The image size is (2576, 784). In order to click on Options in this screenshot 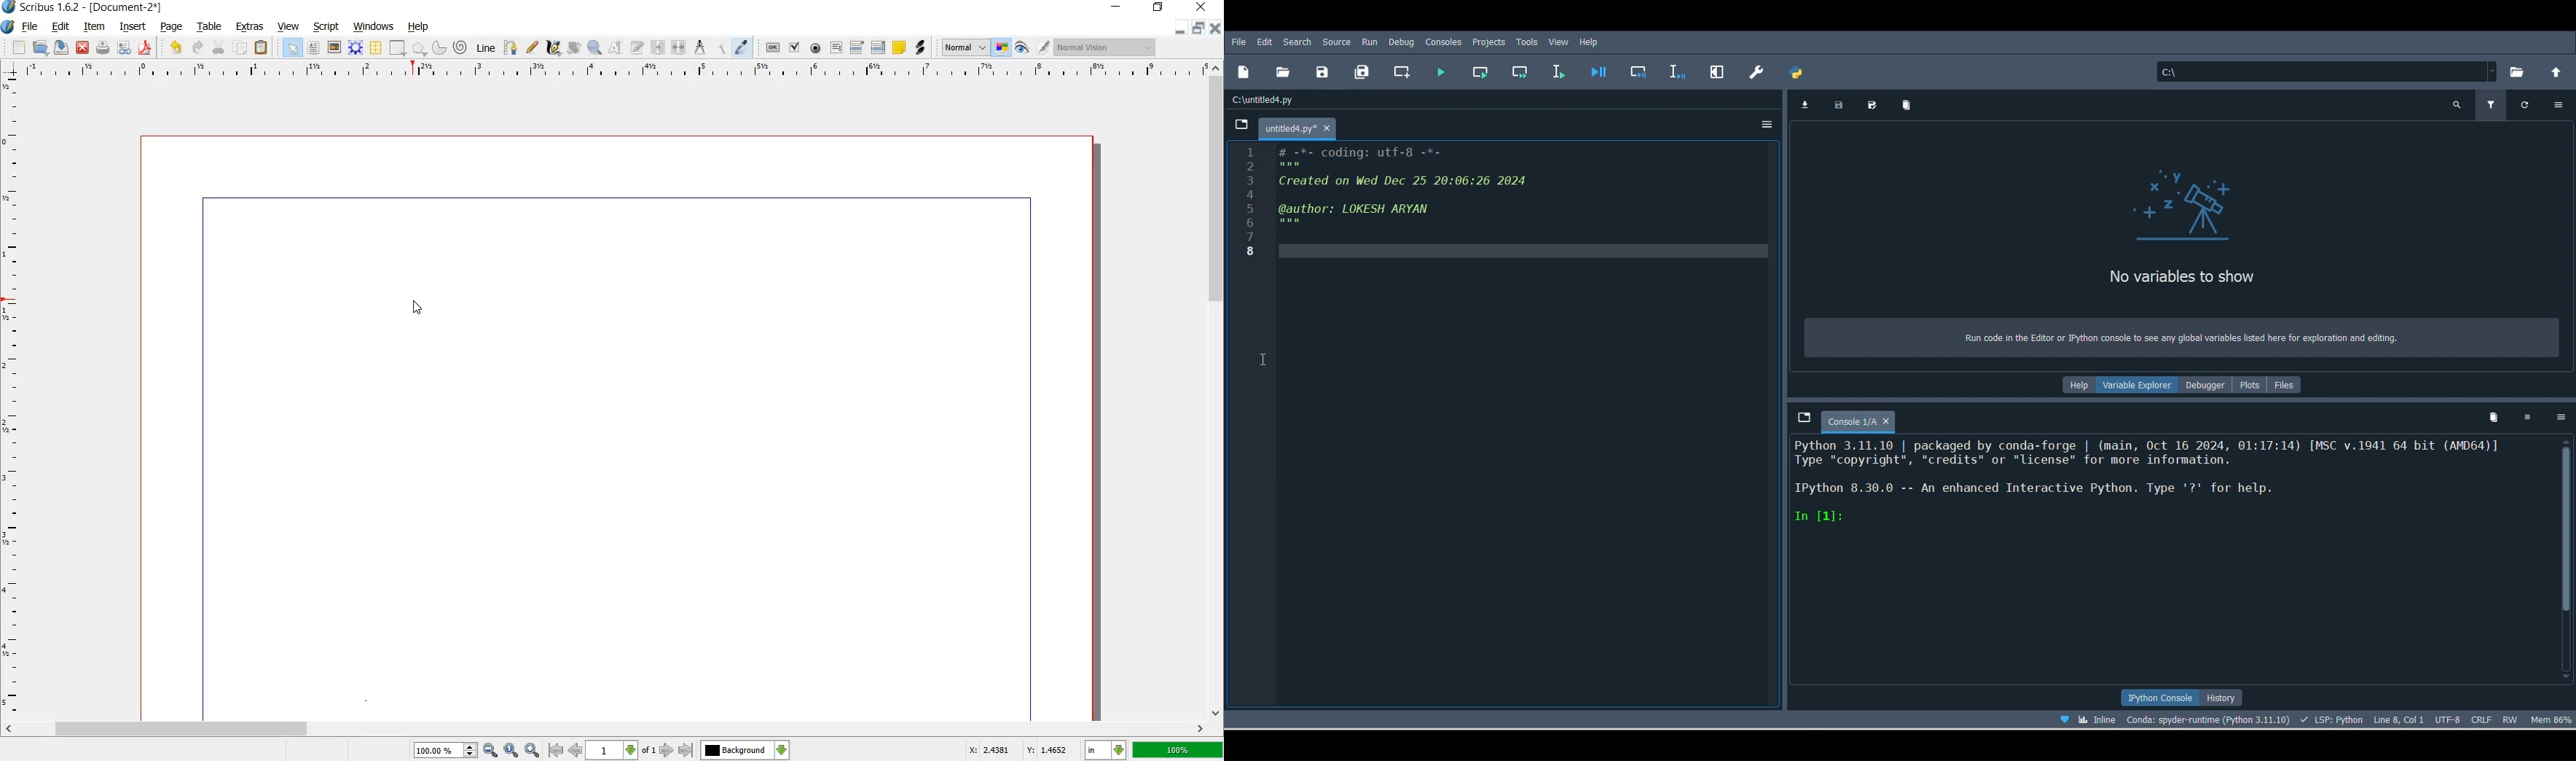, I will do `click(2560, 104)`.